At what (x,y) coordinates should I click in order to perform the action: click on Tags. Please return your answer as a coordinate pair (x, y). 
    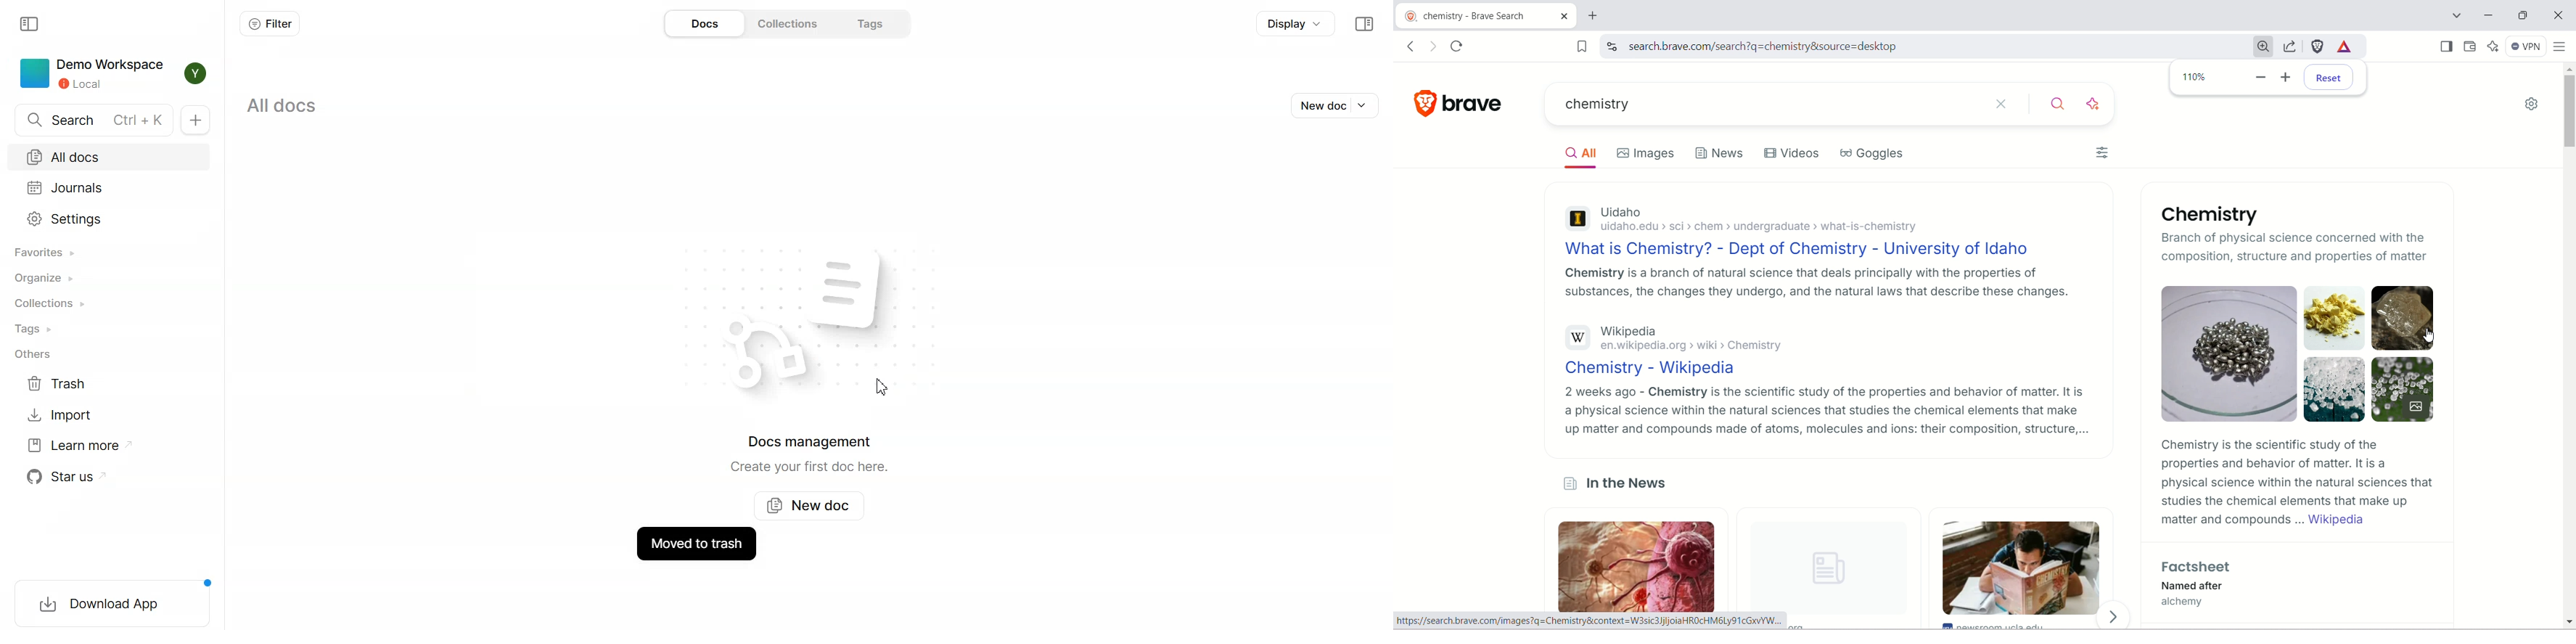
    Looking at the image, I should click on (109, 330).